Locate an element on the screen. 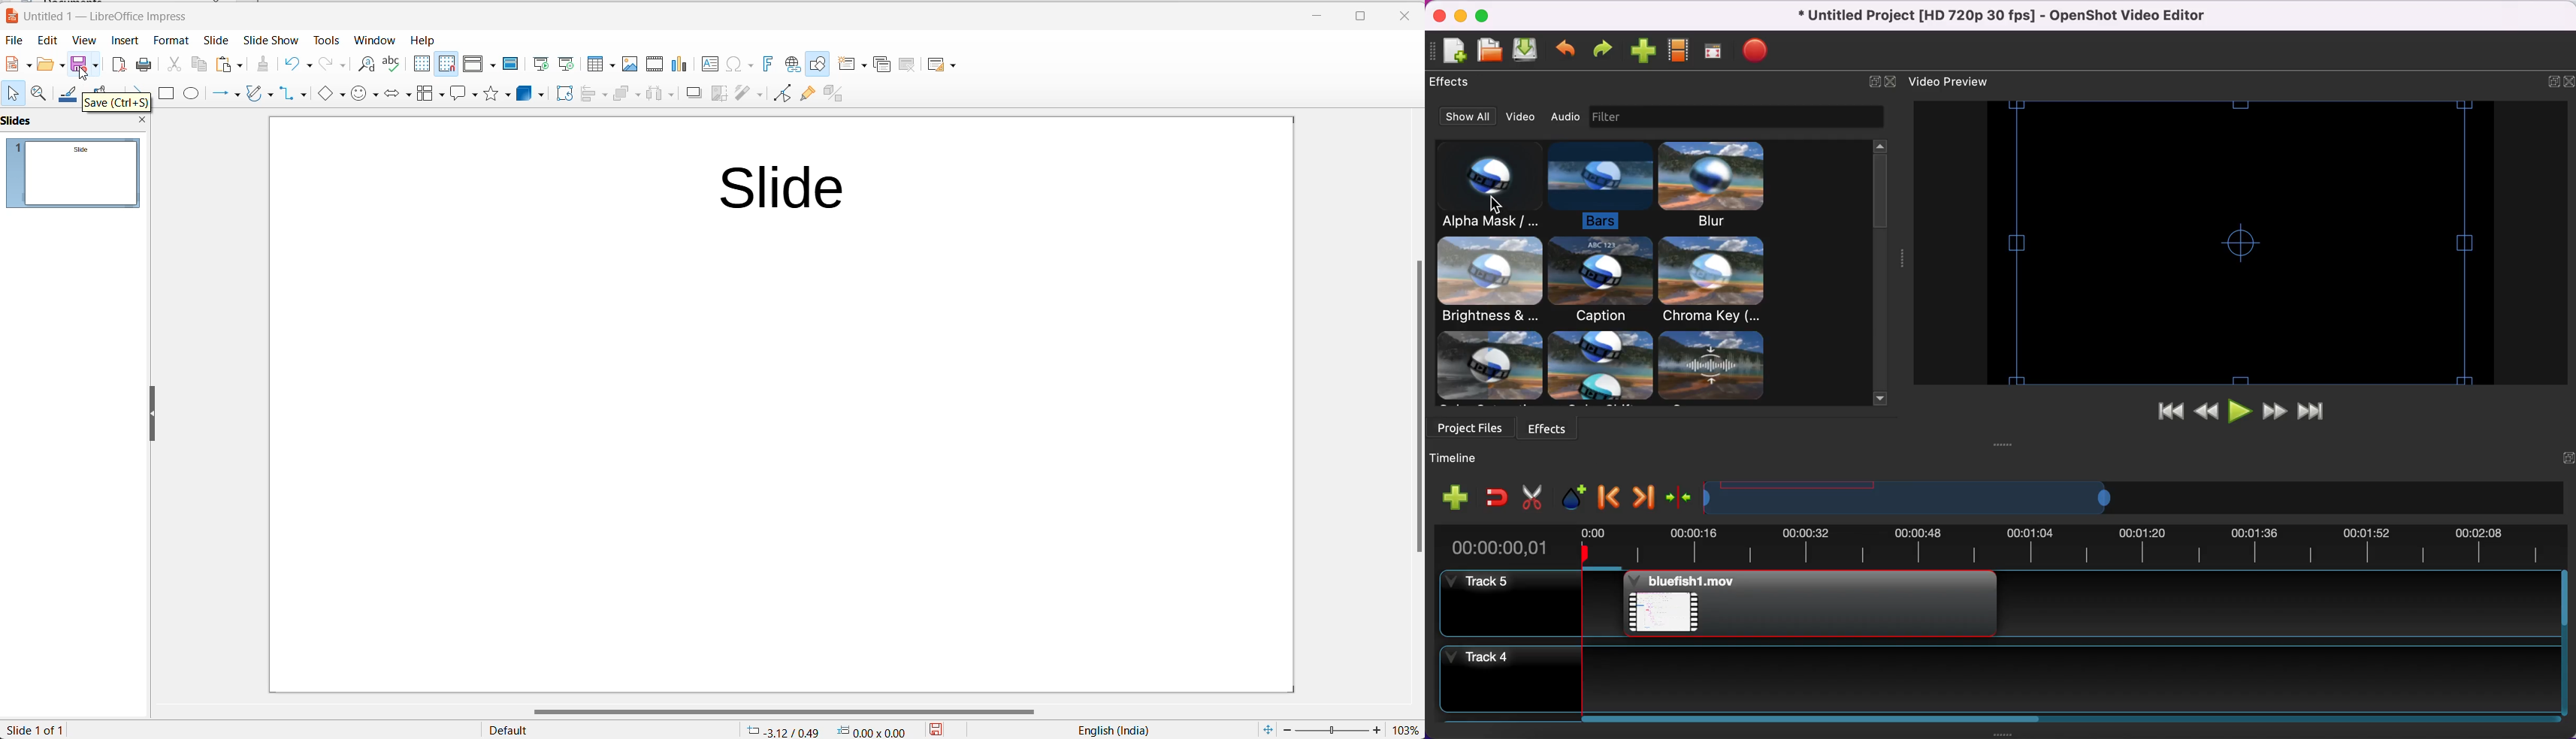 The image size is (2576, 756). connectors is located at coordinates (294, 95).